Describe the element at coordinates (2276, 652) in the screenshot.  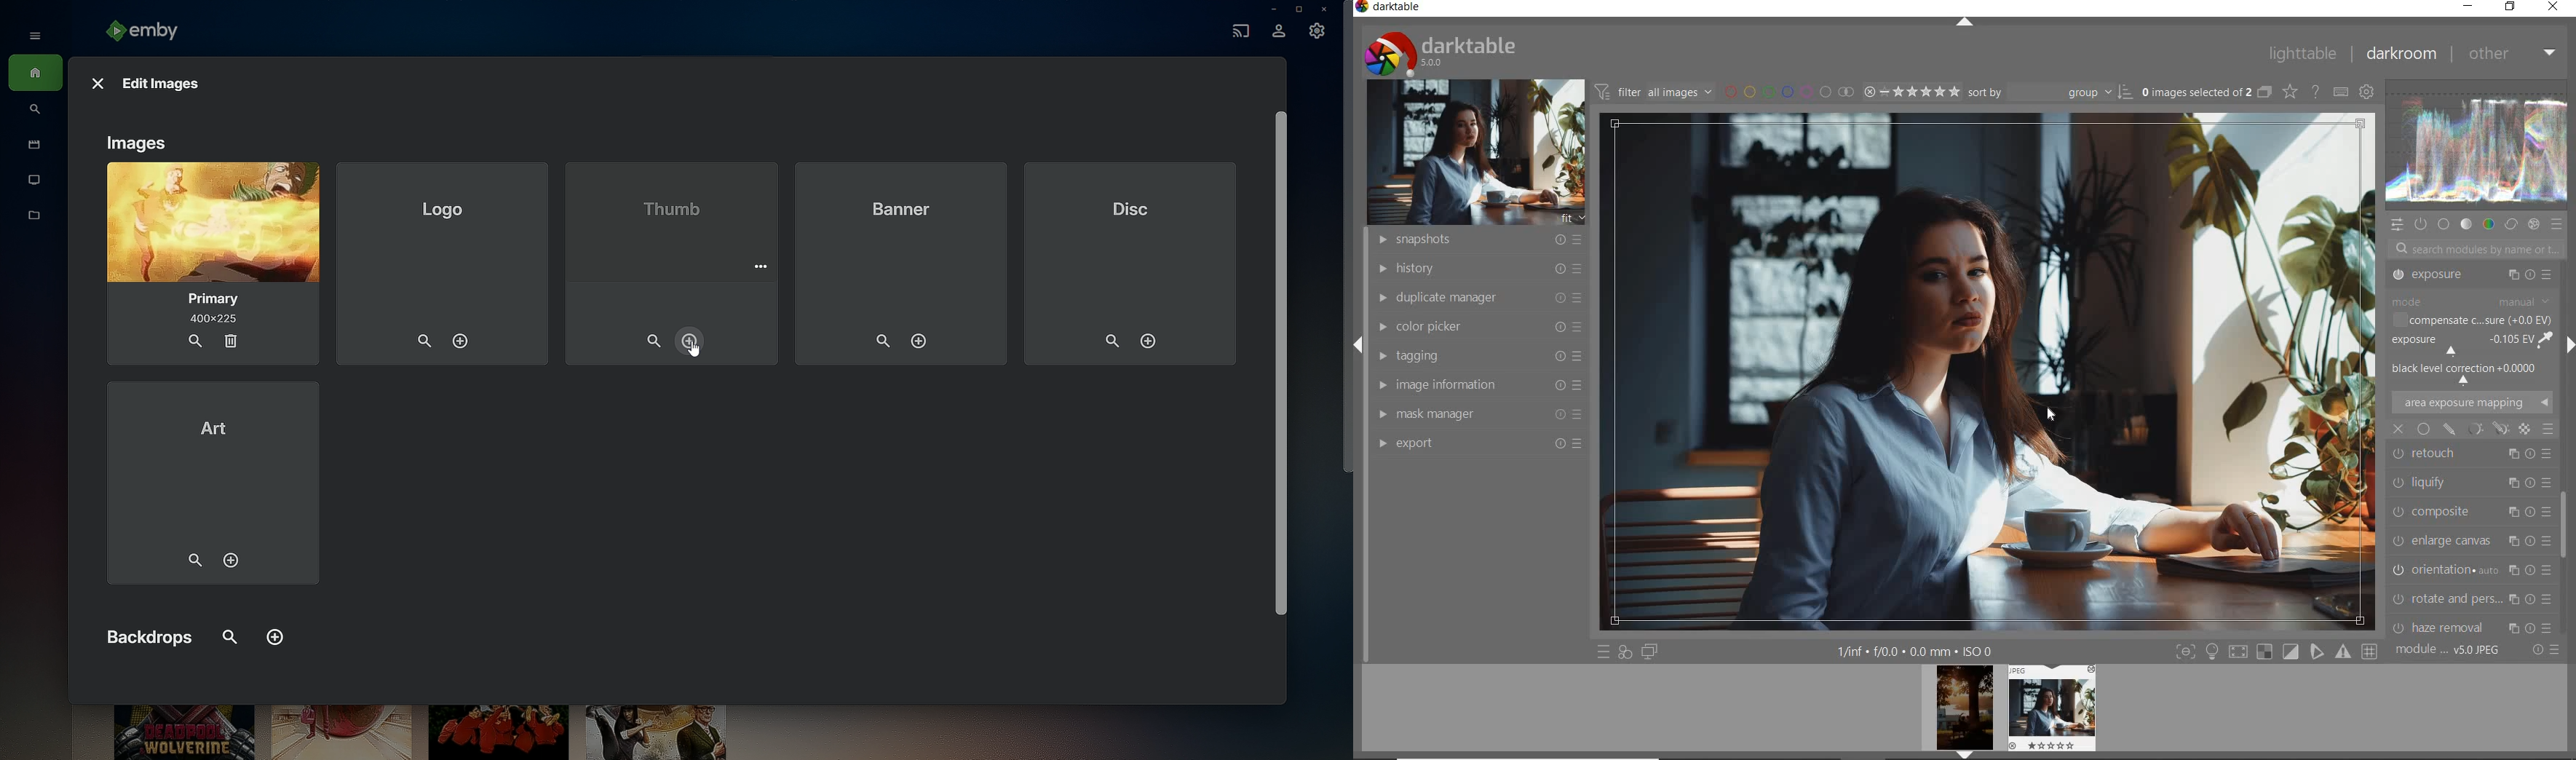
I see `TOGGLE MODE` at that location.